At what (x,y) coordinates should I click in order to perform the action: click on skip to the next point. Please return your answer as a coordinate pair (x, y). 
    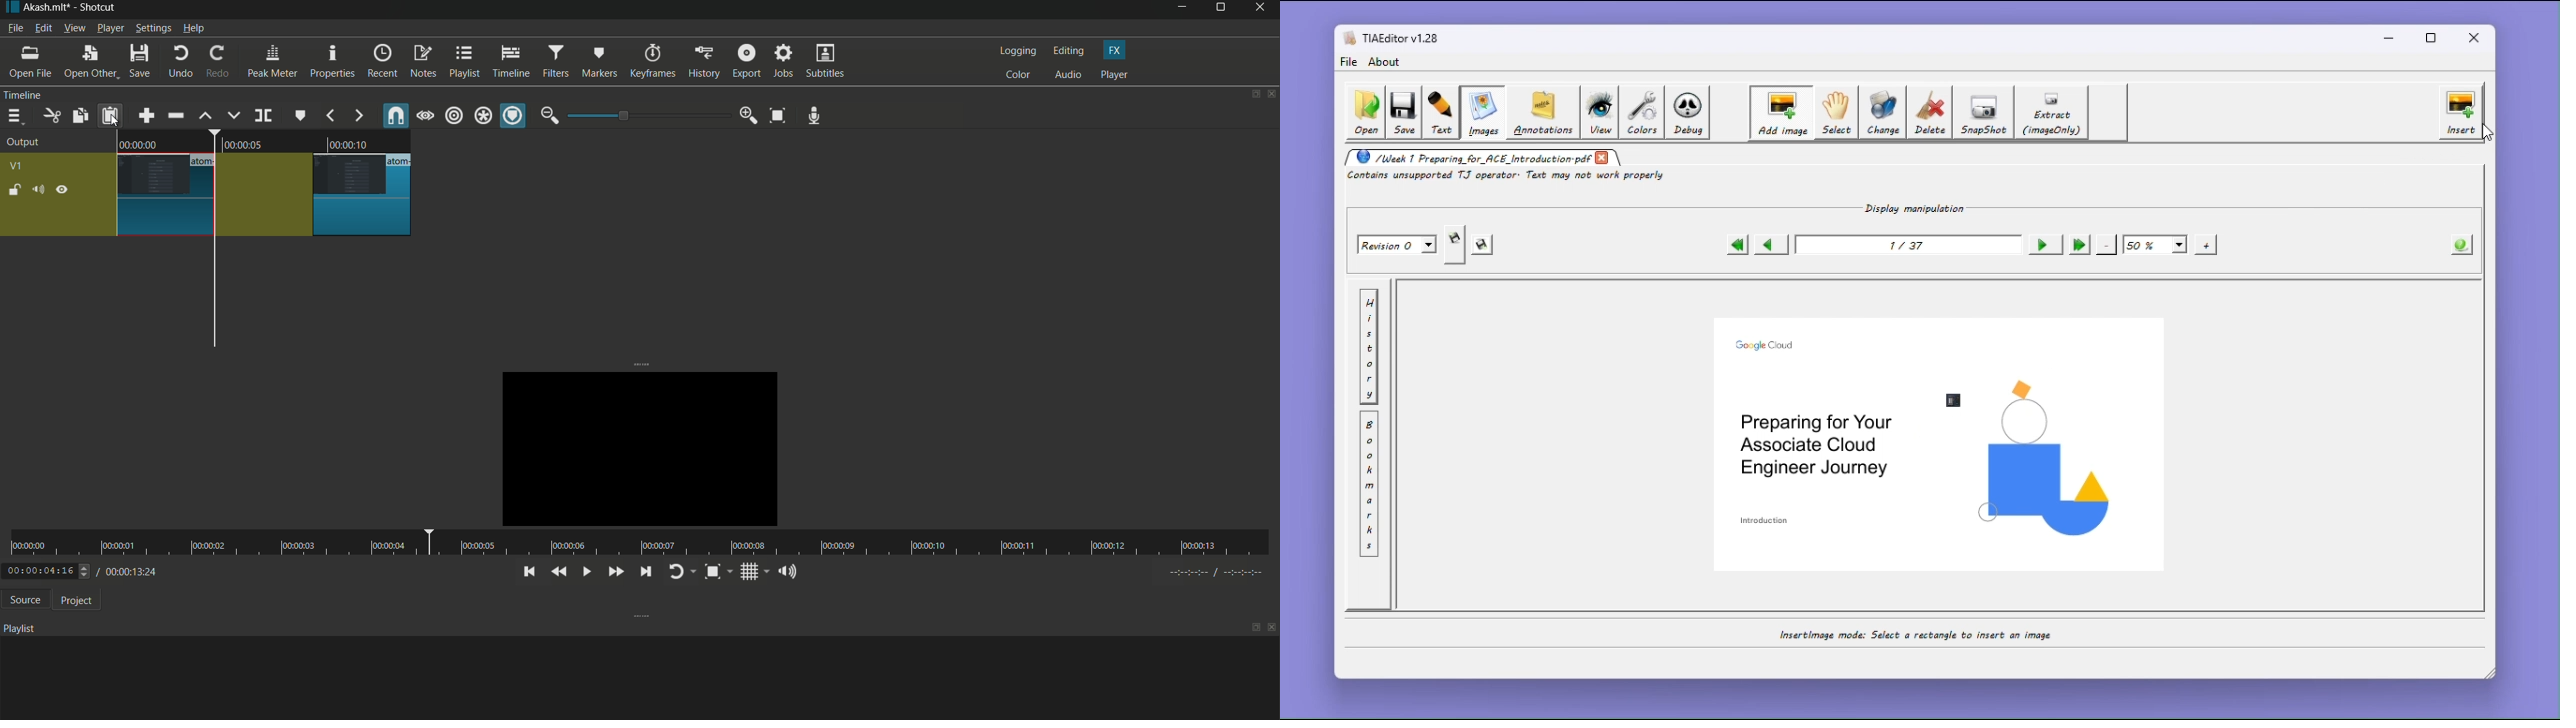
    Looking at the image, I should click on (643, 571).